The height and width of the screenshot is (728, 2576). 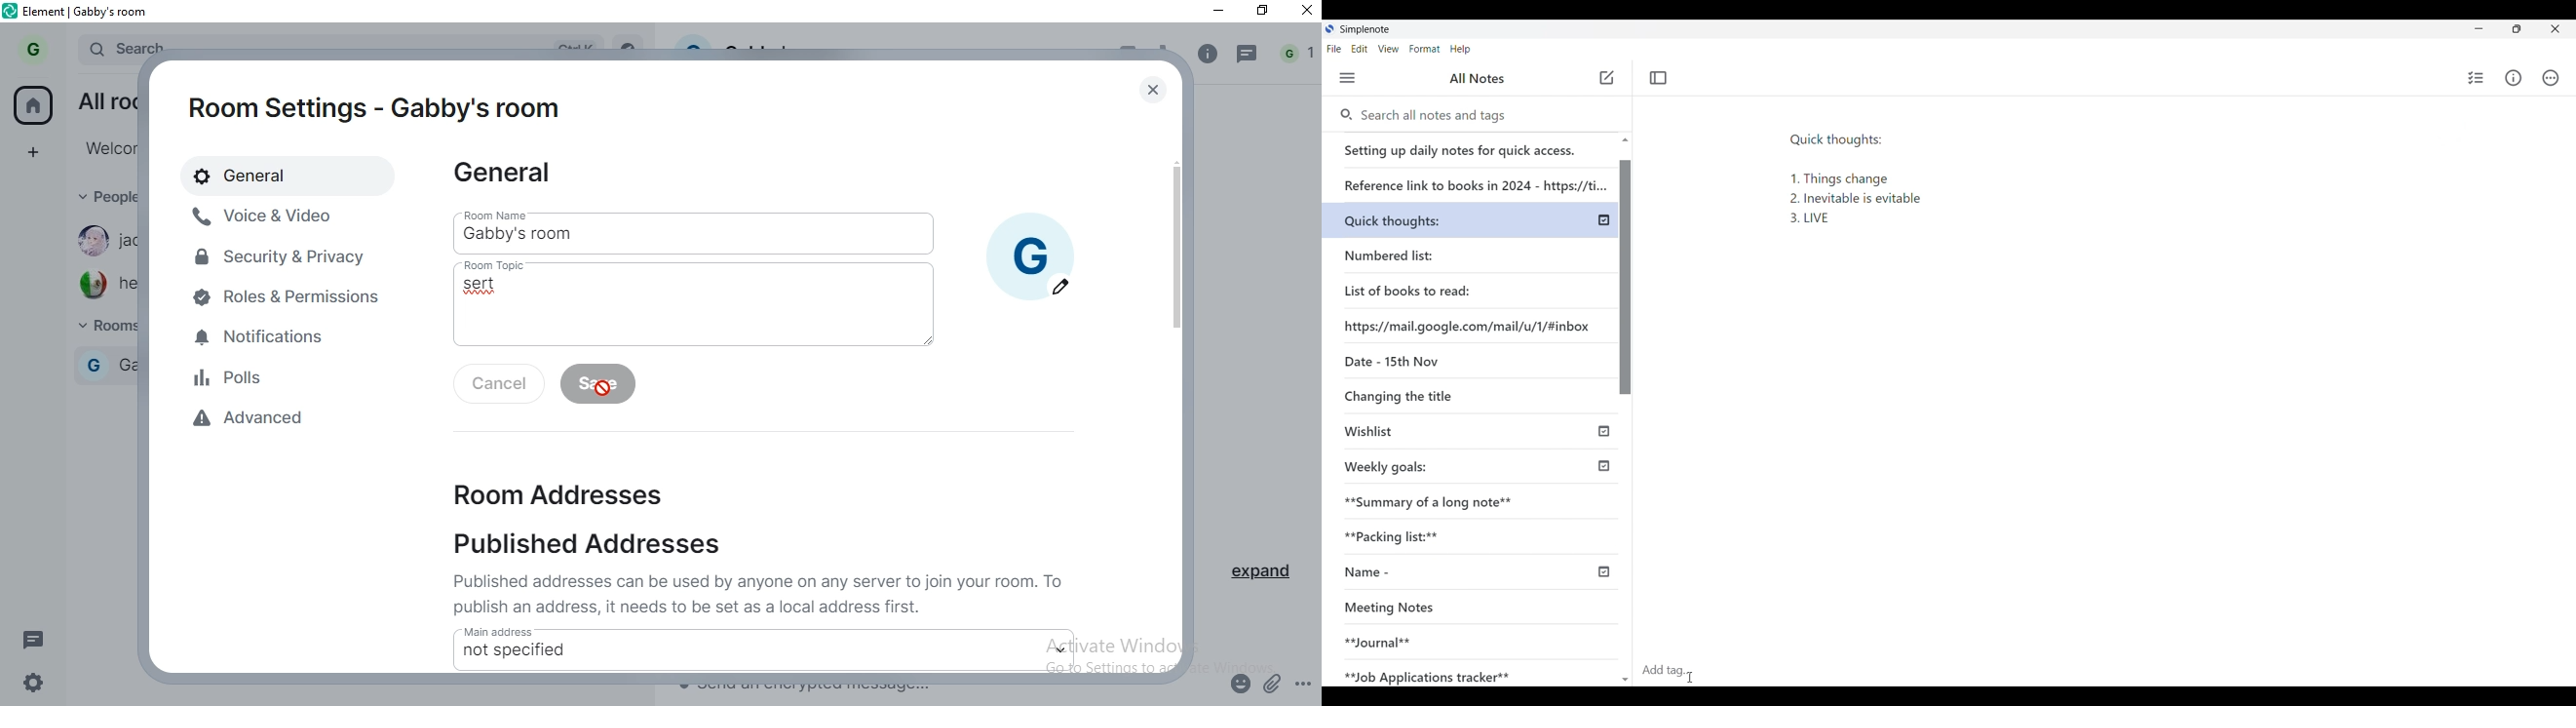 I want to click on close, so click(x=1303, y=15).